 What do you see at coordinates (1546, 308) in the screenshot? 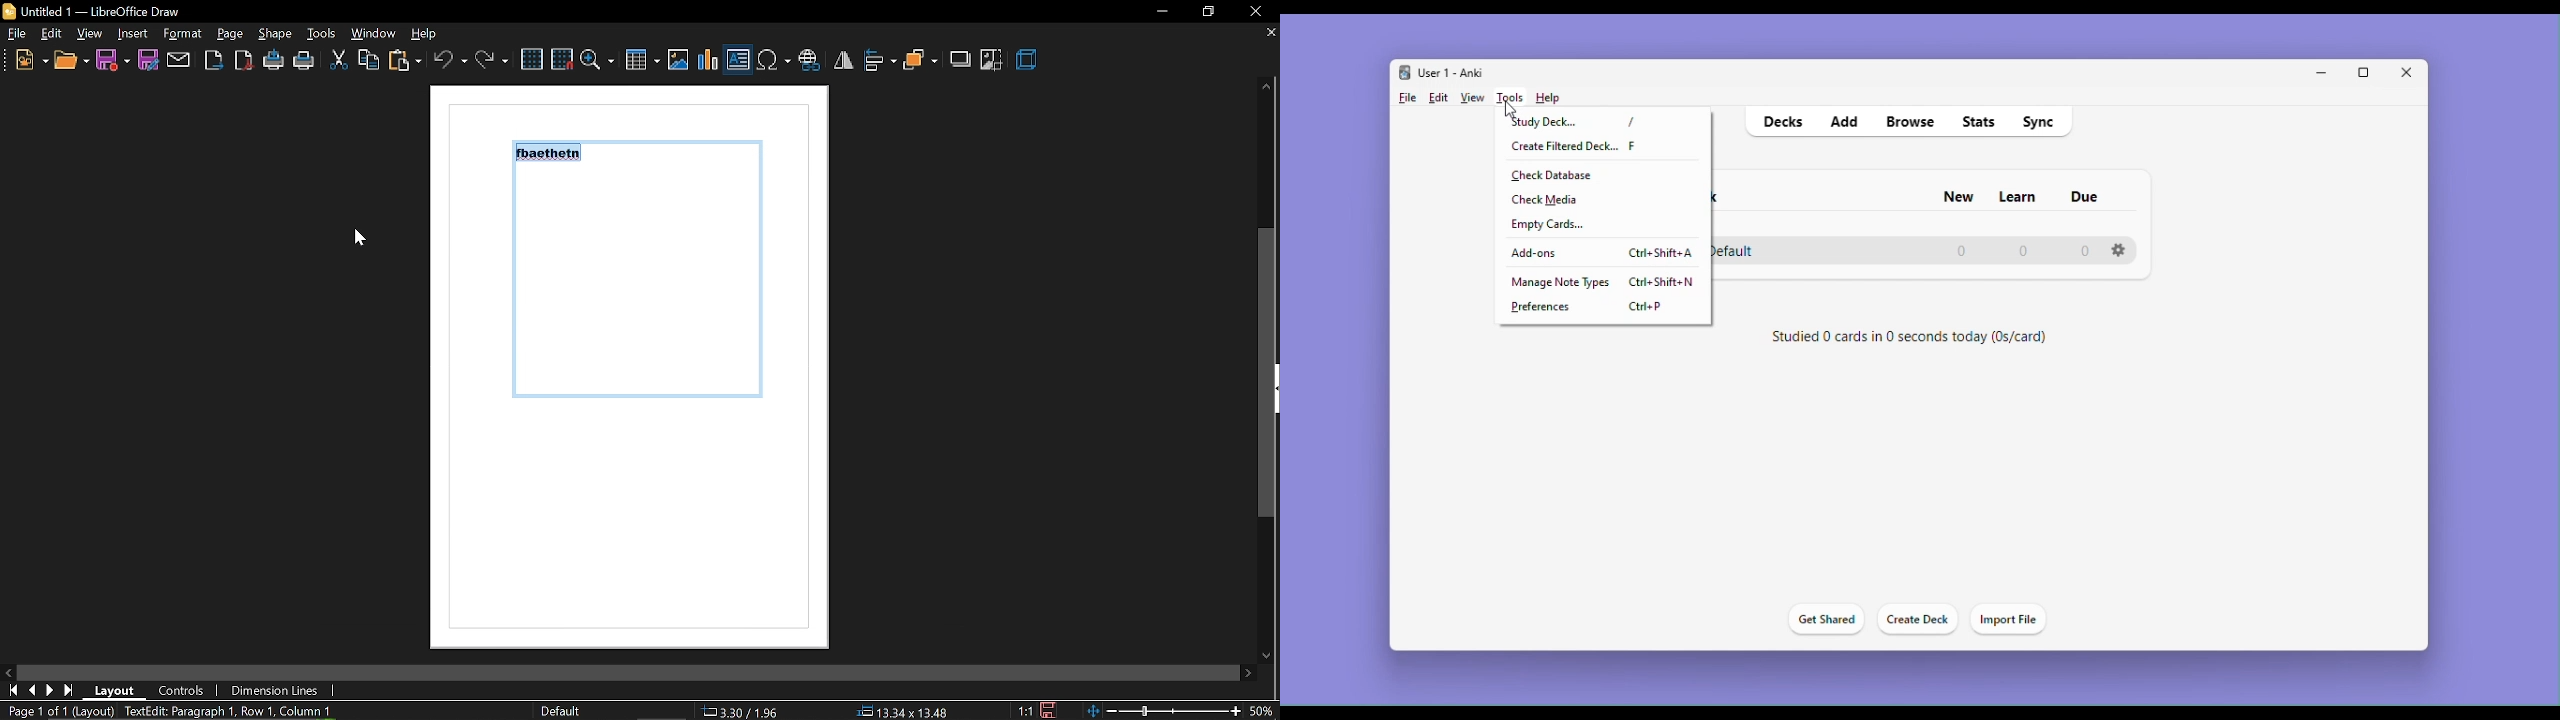
I see `Preferences` at bounding box center [1546, 308].